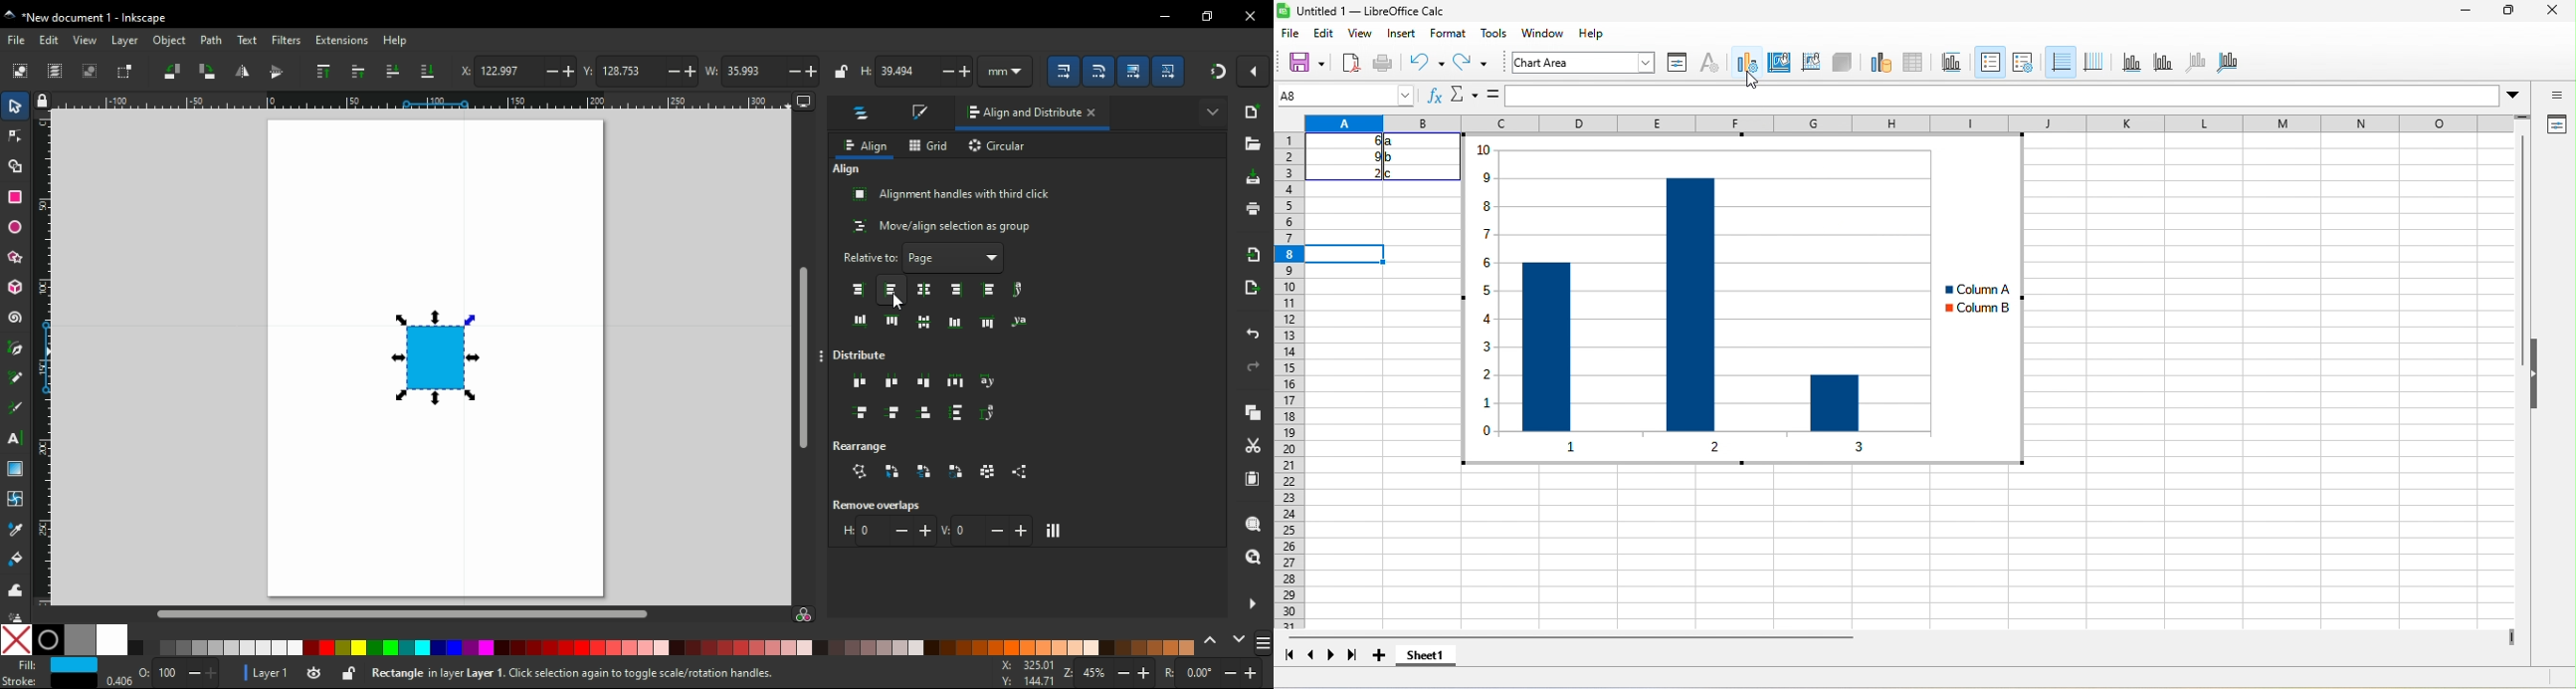  I want to click on titles, so click(1952, 64).